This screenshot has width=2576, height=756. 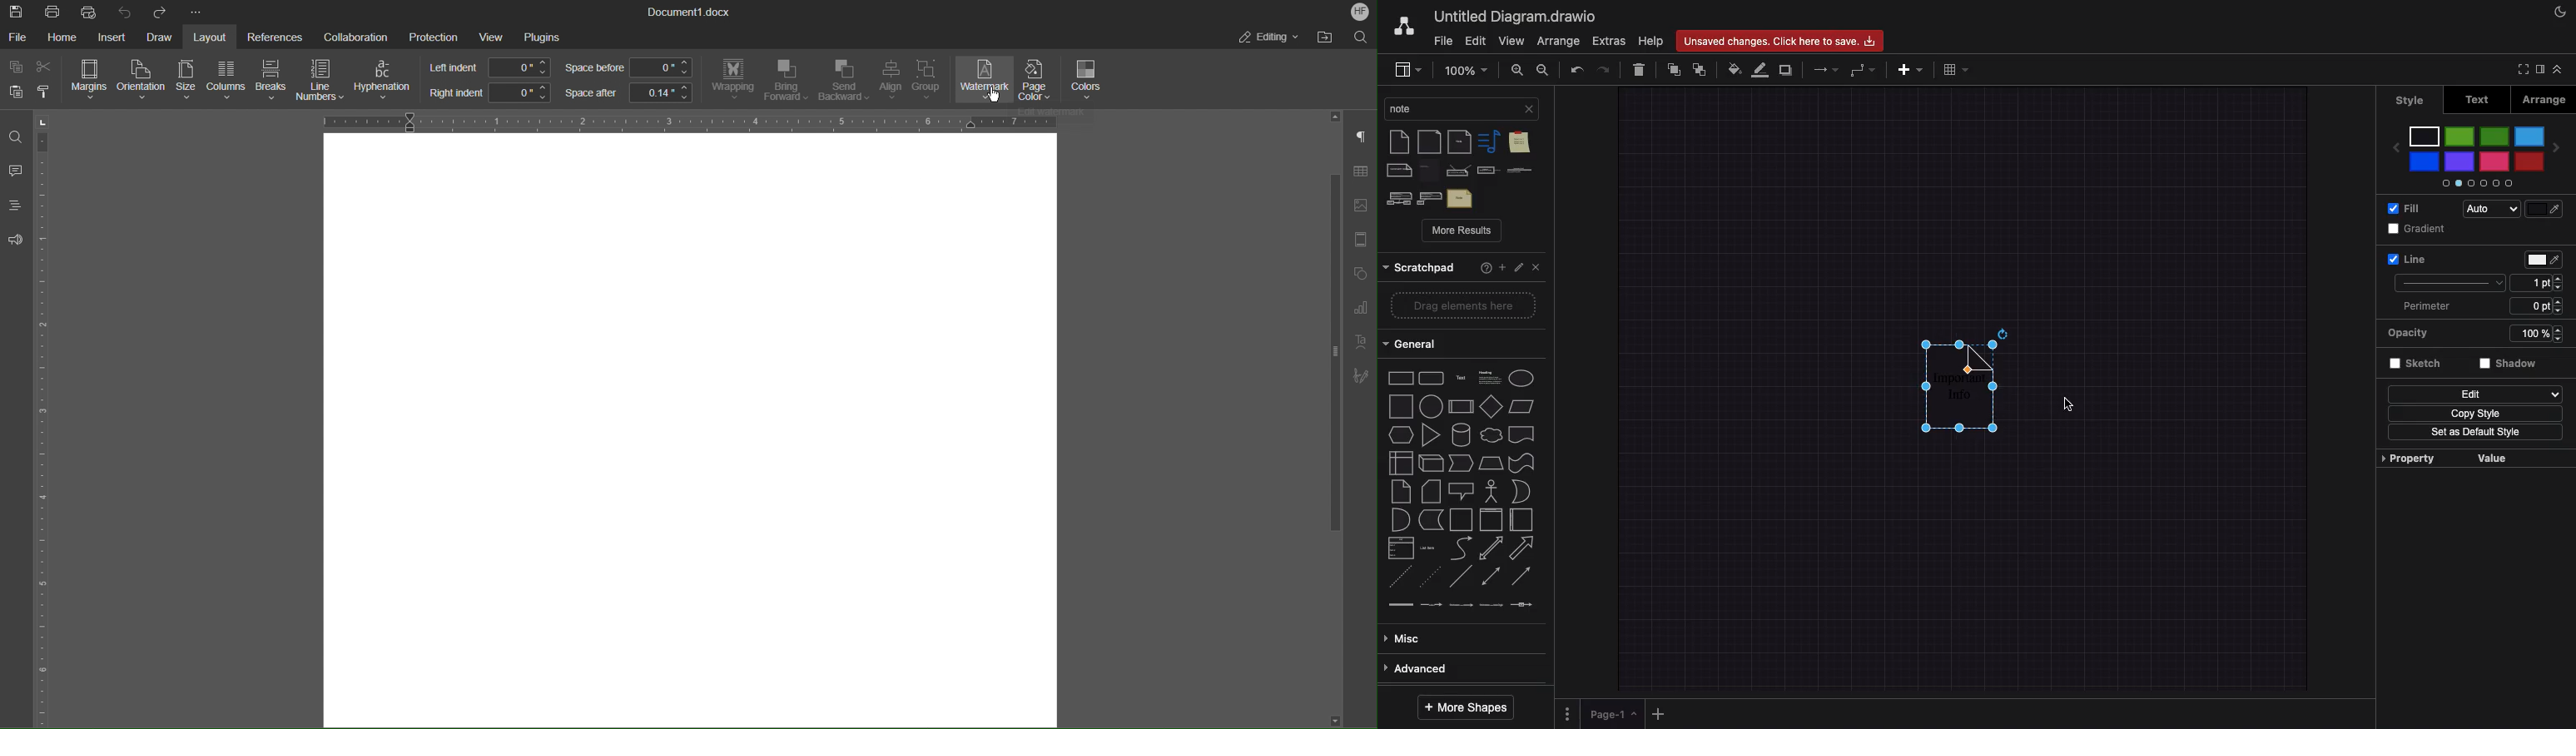 What do you see at coordinates (1462, 409) in the screenshot?
I see `diamond` at bounding box center [1462, 409].